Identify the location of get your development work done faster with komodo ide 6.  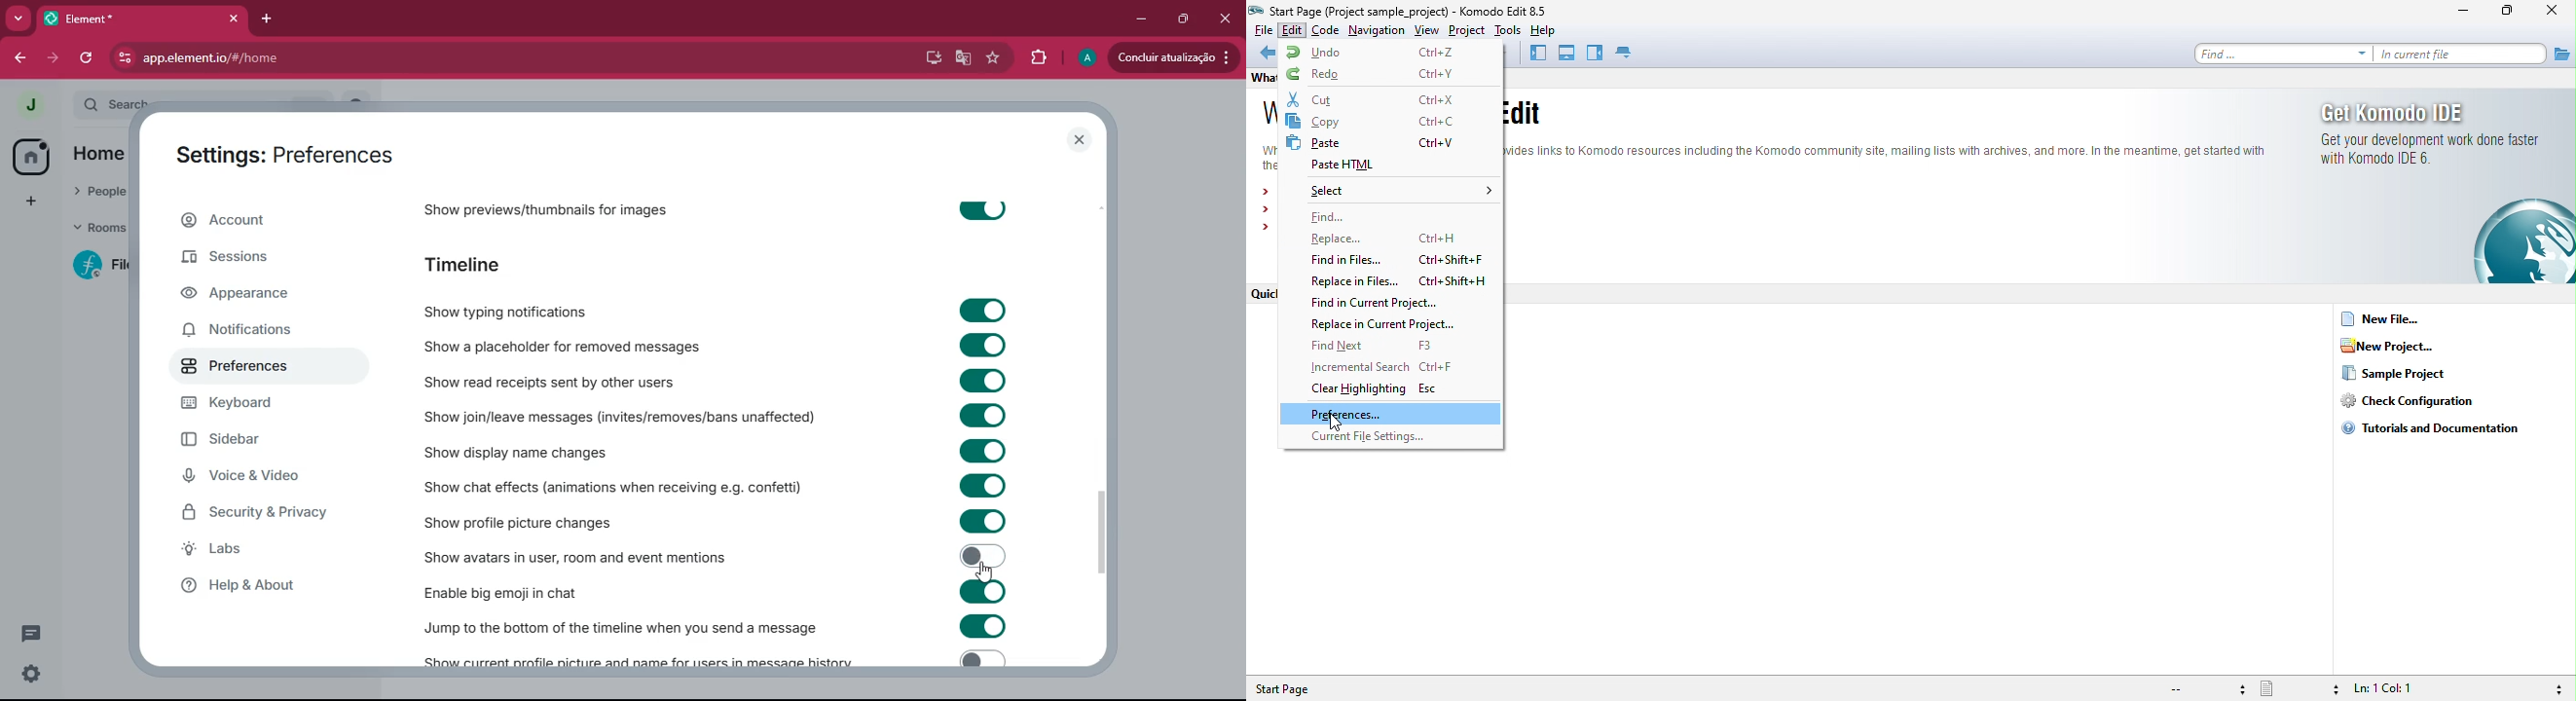
(2434, 154).